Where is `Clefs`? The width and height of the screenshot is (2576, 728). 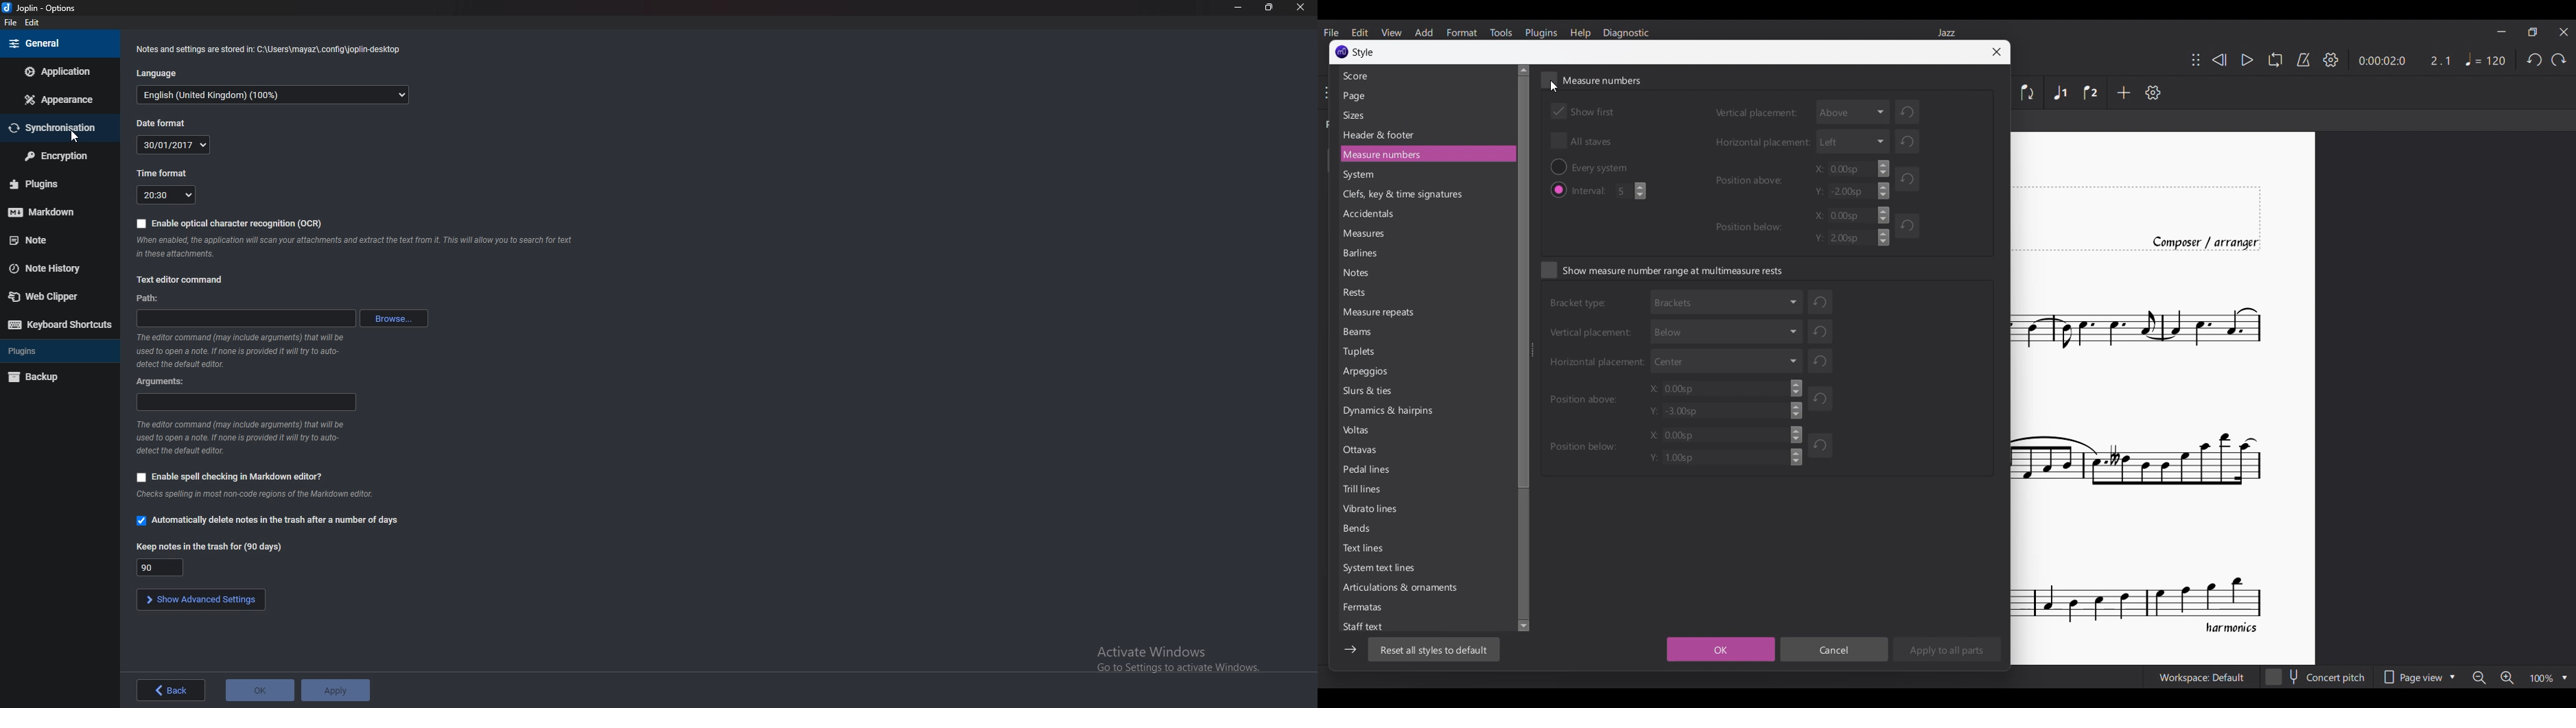
Clefs is located at coordinates (1403, 195).